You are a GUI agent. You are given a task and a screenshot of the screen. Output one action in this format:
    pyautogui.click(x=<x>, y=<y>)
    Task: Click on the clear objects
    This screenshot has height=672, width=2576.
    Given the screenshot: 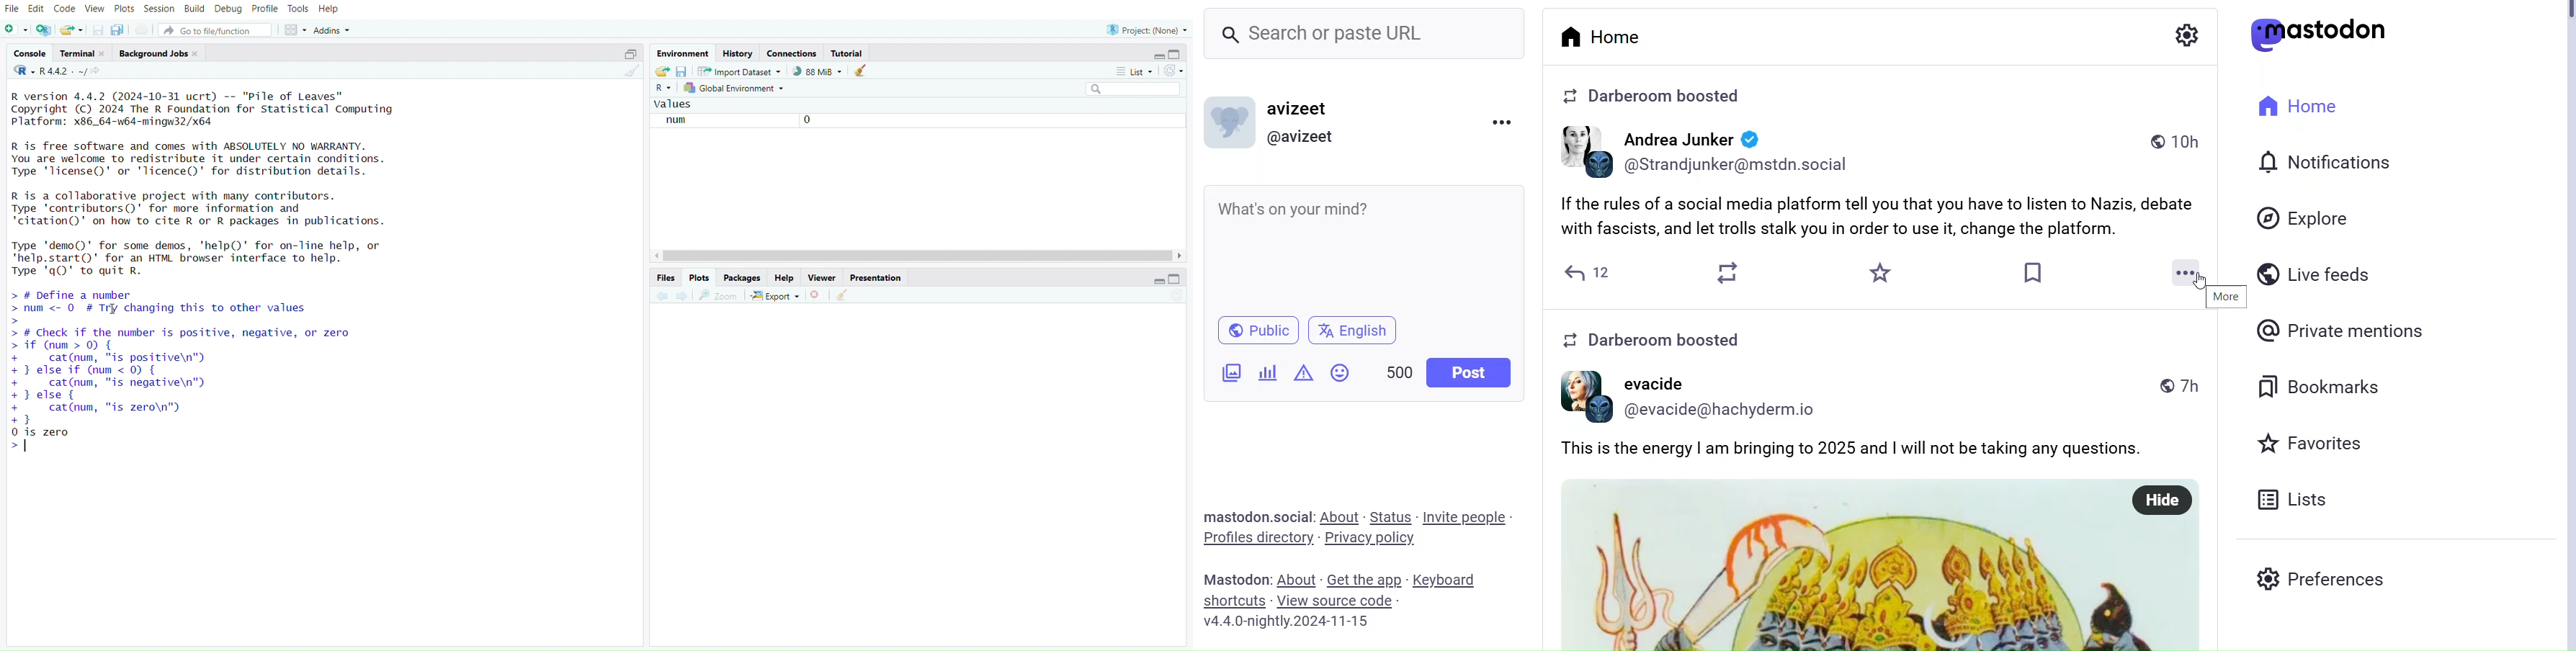 What is the action you would take?
    pyautogui.click(x=862, y=72)
    